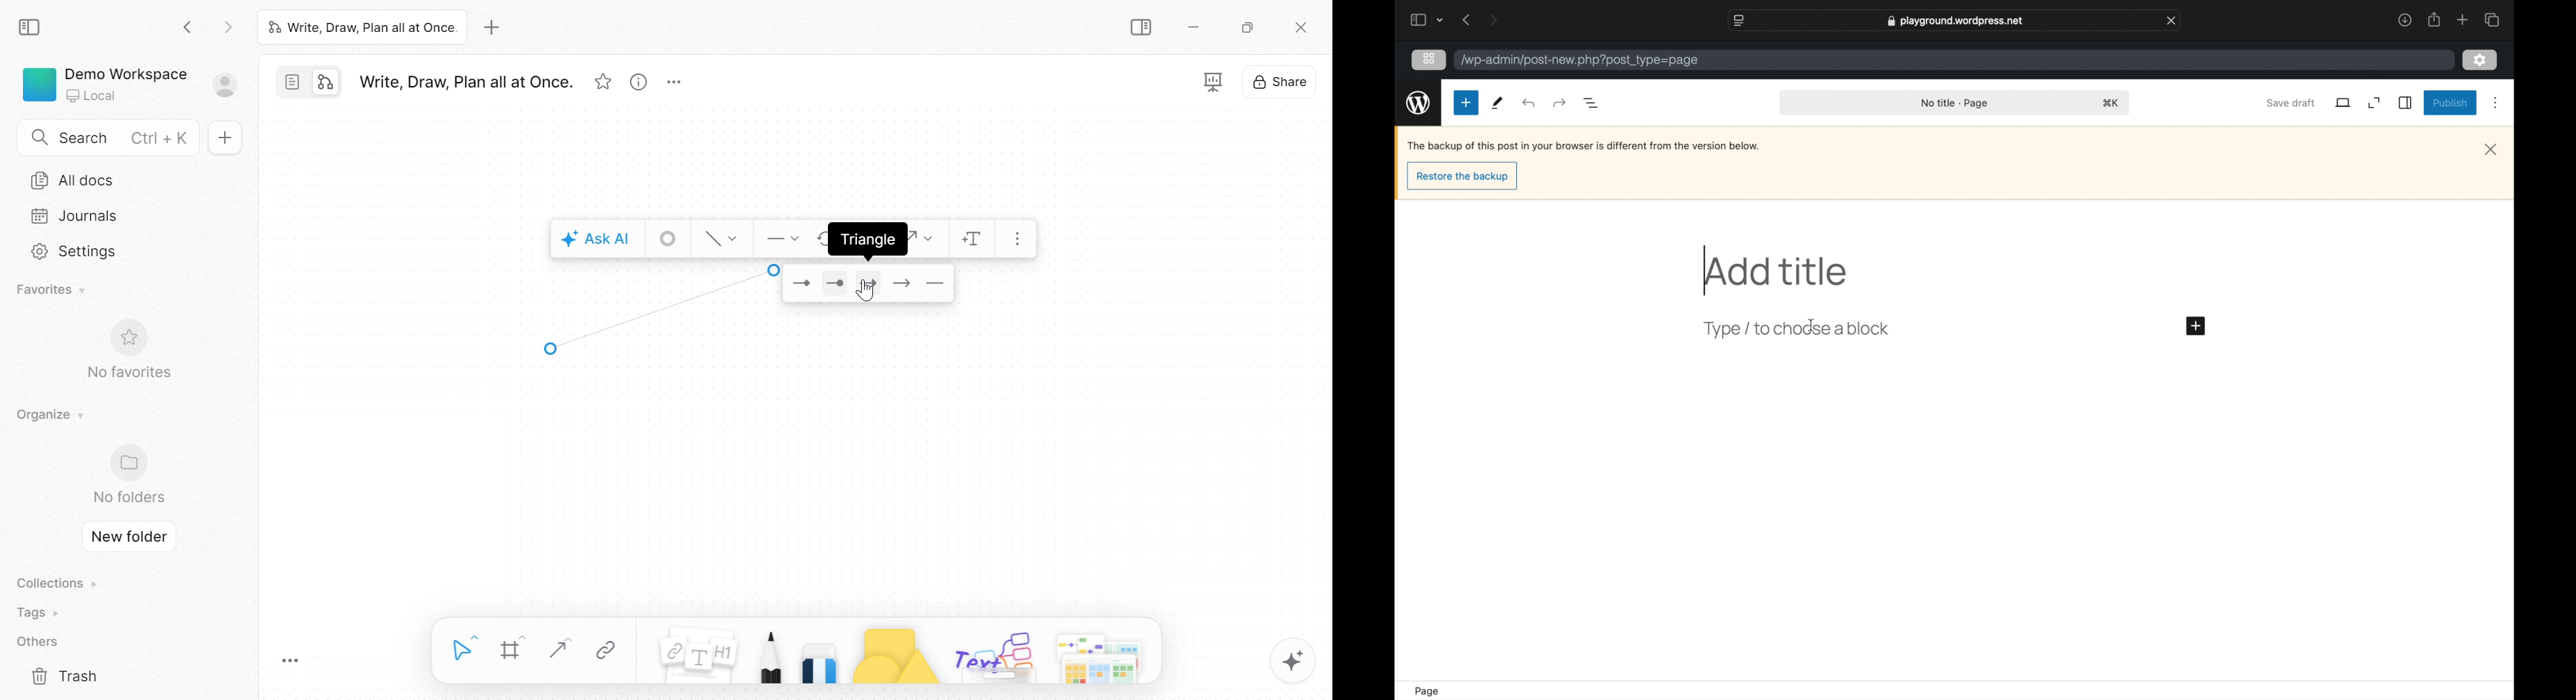 Image resolution: width=2576 pixels, height=700 pixels. Describe the element at coordinates (92, 97) in the screenshot. I see `Local` at that location.